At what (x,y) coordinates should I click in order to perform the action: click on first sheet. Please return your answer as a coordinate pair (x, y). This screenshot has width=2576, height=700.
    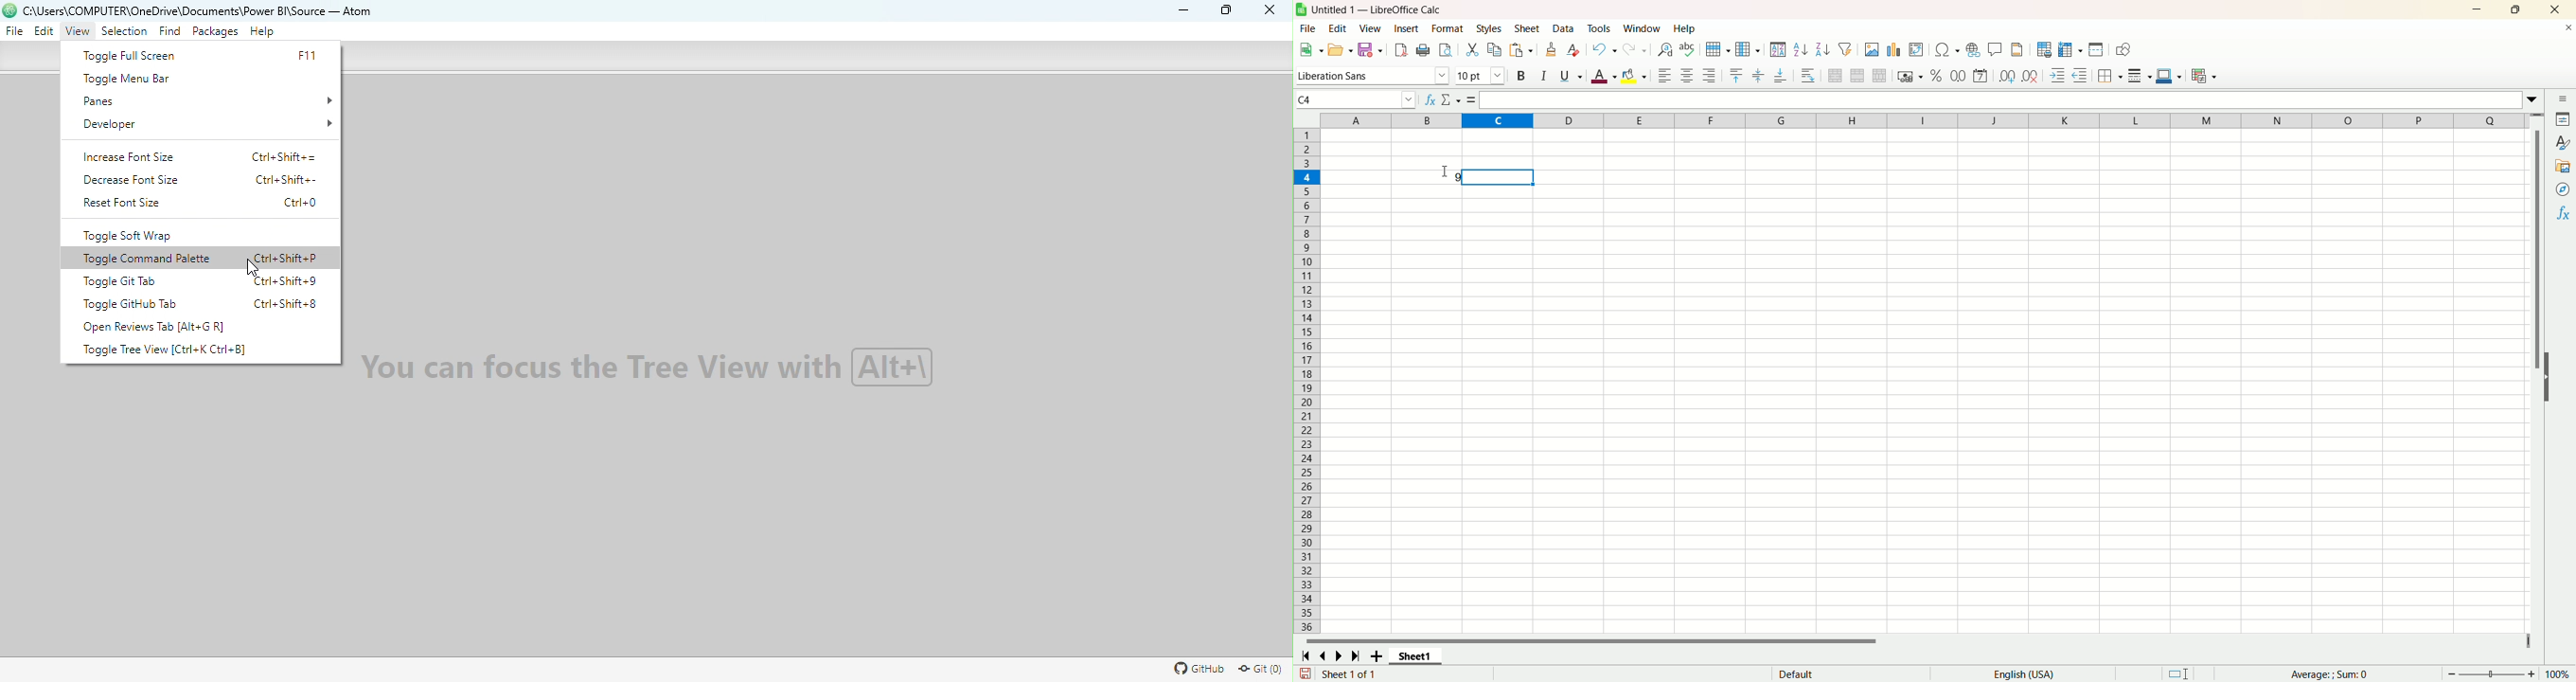
    Looking at the image, I should click on (1304, 655).